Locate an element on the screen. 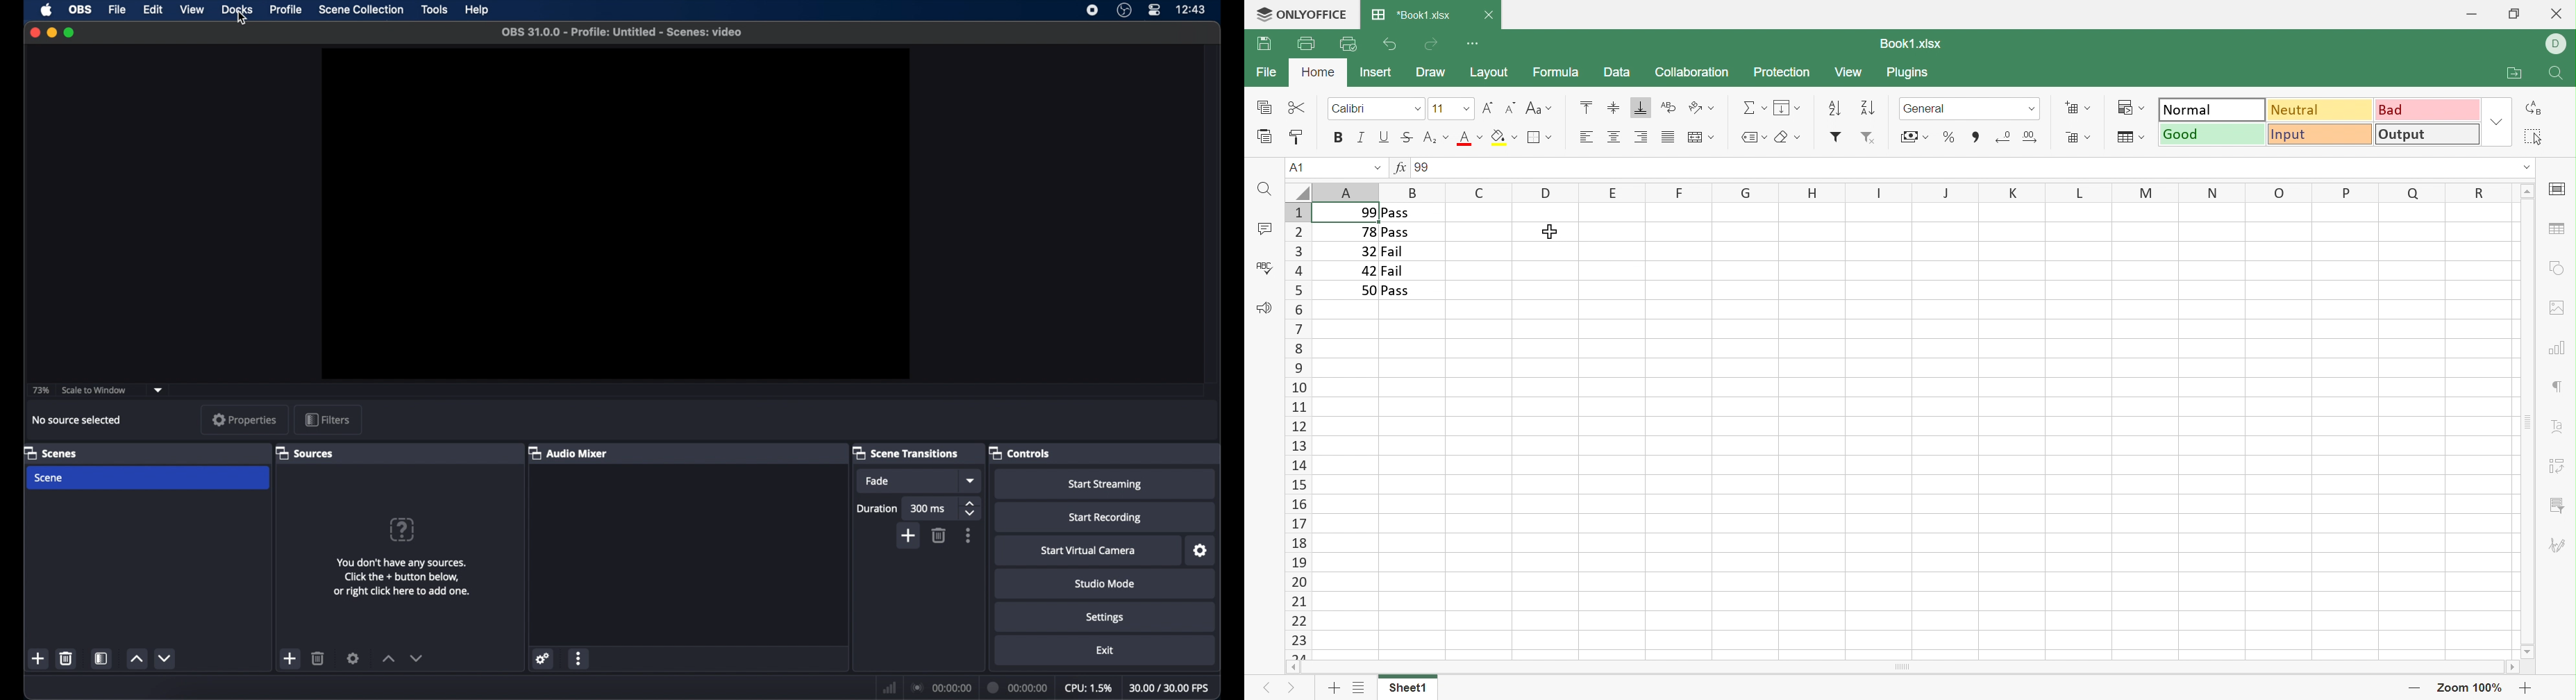 Image resolution: width=2576 pixels, height=700 pixels. info is located at coordinates (402, 577).